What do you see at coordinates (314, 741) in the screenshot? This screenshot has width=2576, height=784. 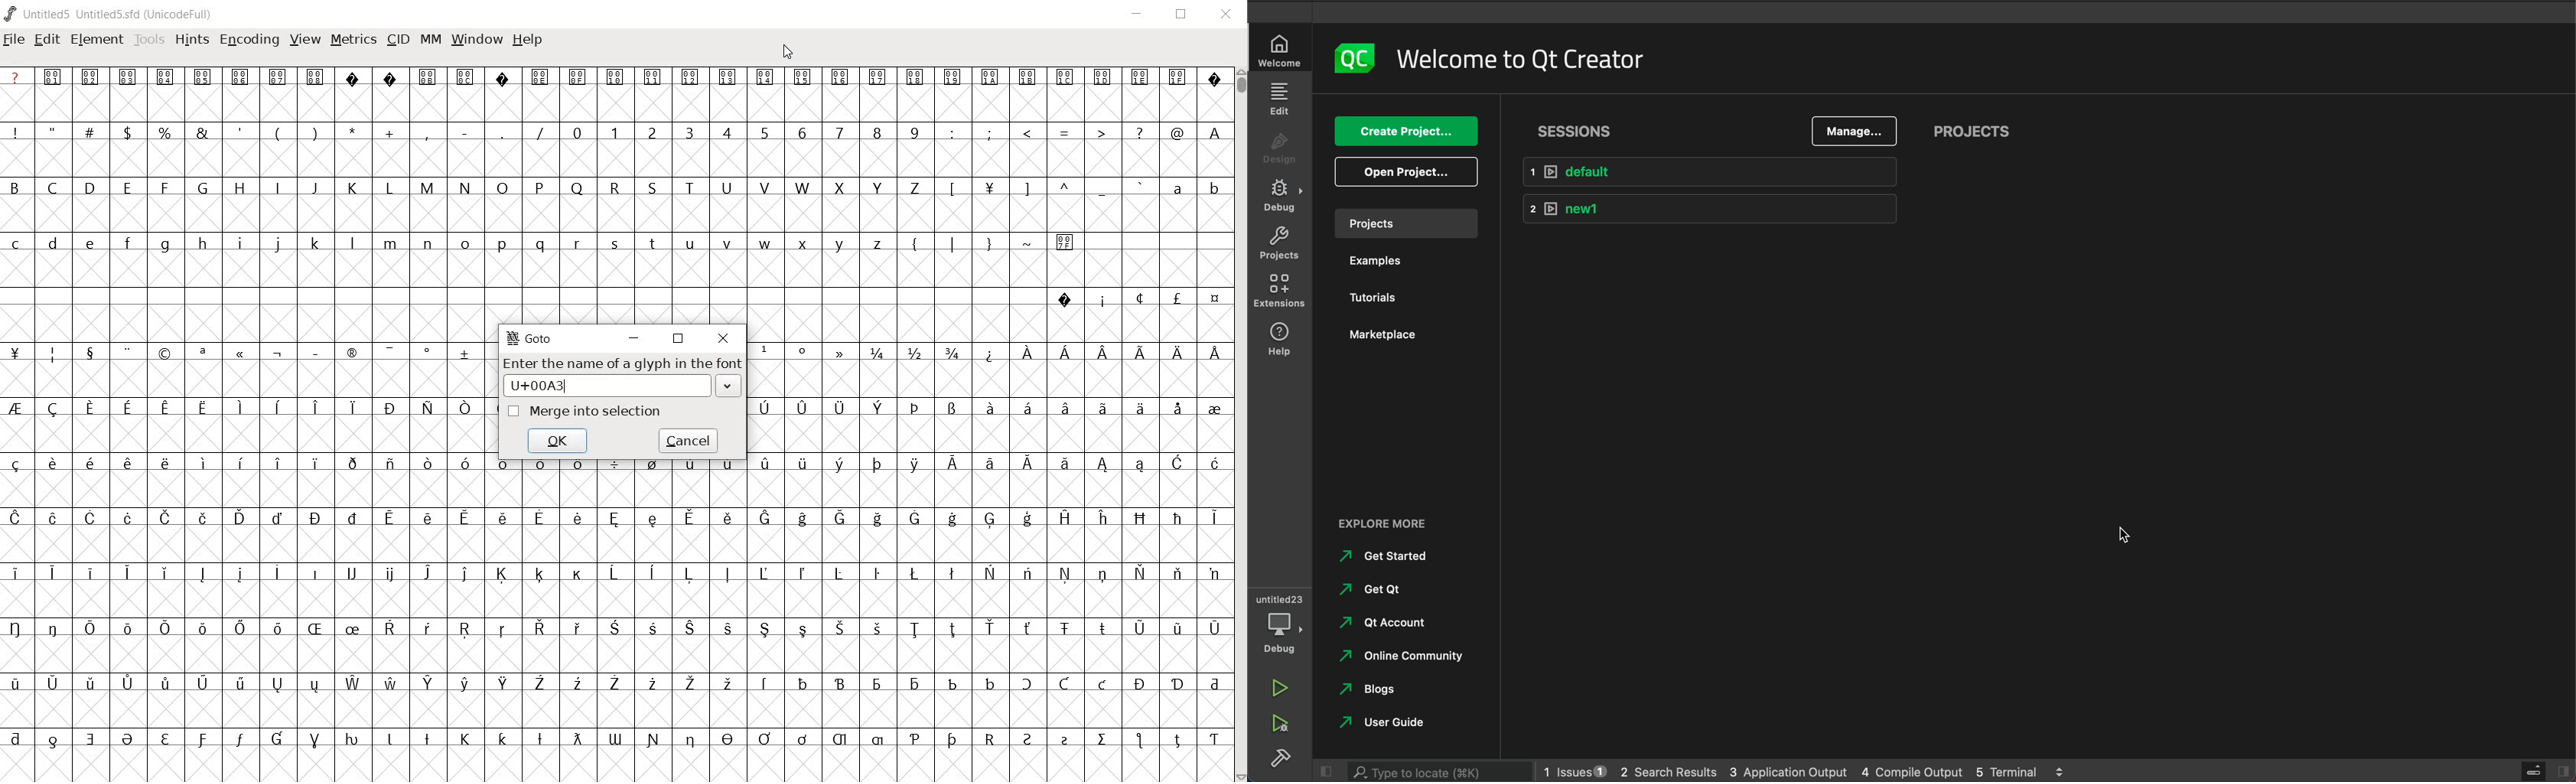 I see `Symbol` at bounding box center [314, 741].